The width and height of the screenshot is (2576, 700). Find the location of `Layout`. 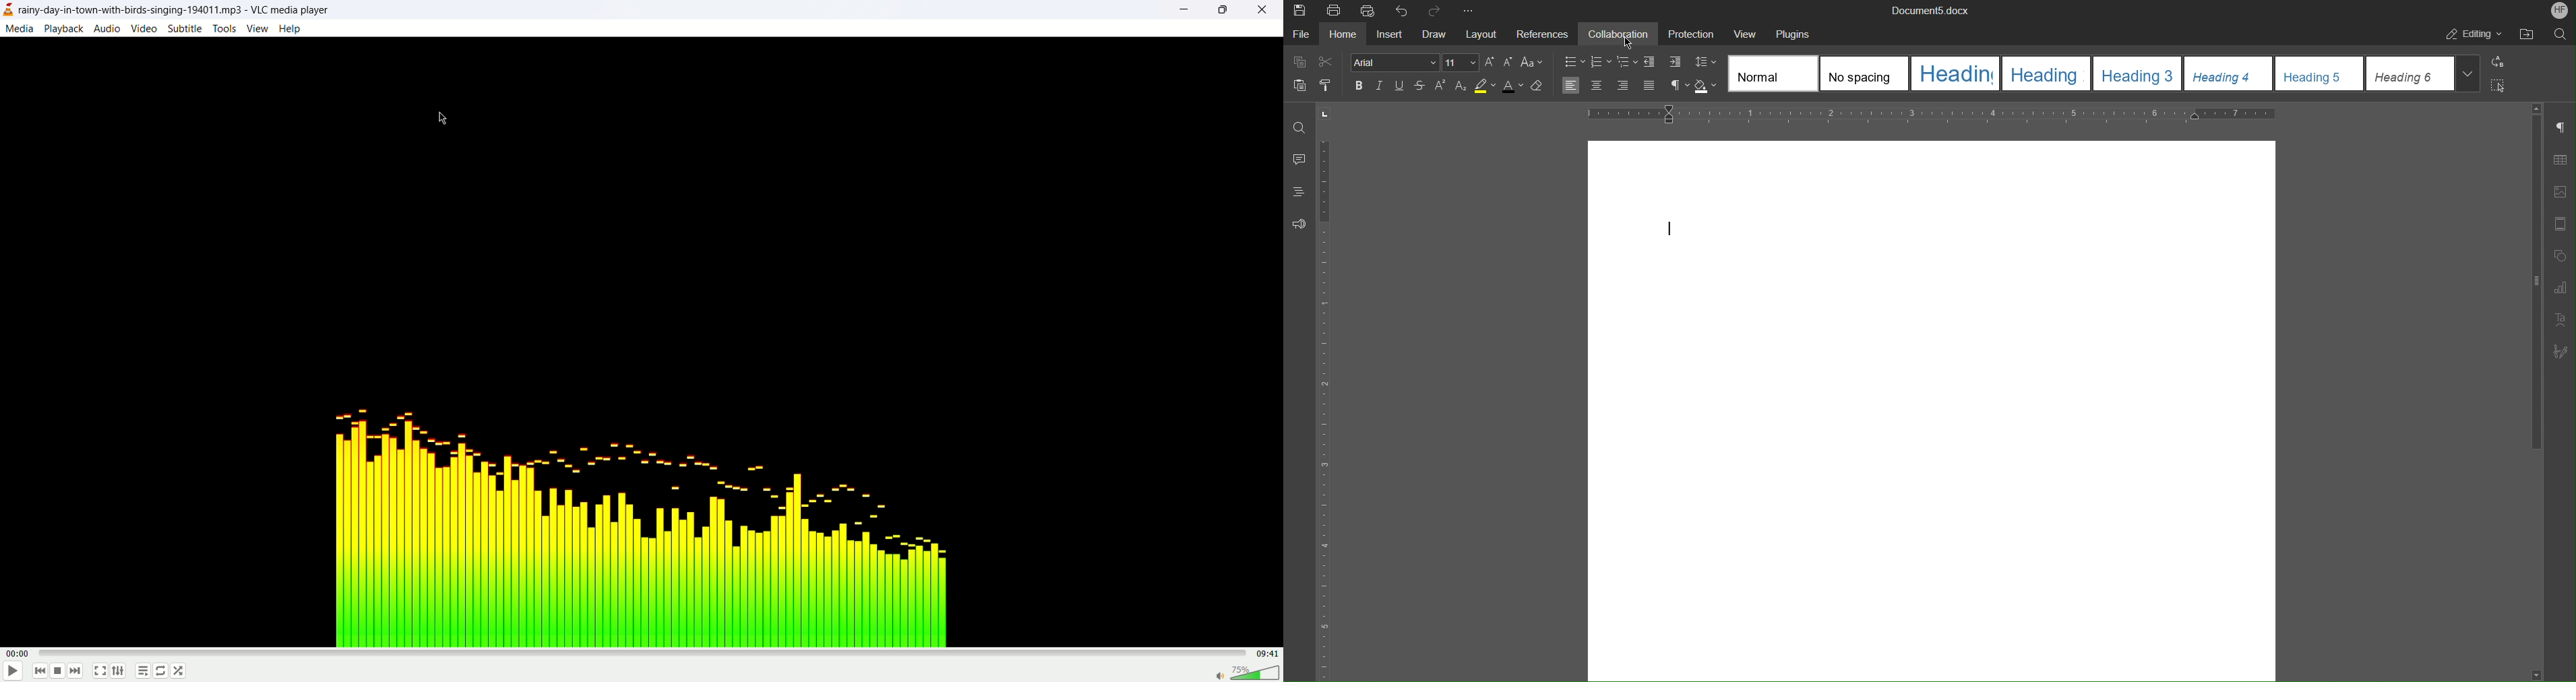

Layout is located at coordinates (1488, 34).